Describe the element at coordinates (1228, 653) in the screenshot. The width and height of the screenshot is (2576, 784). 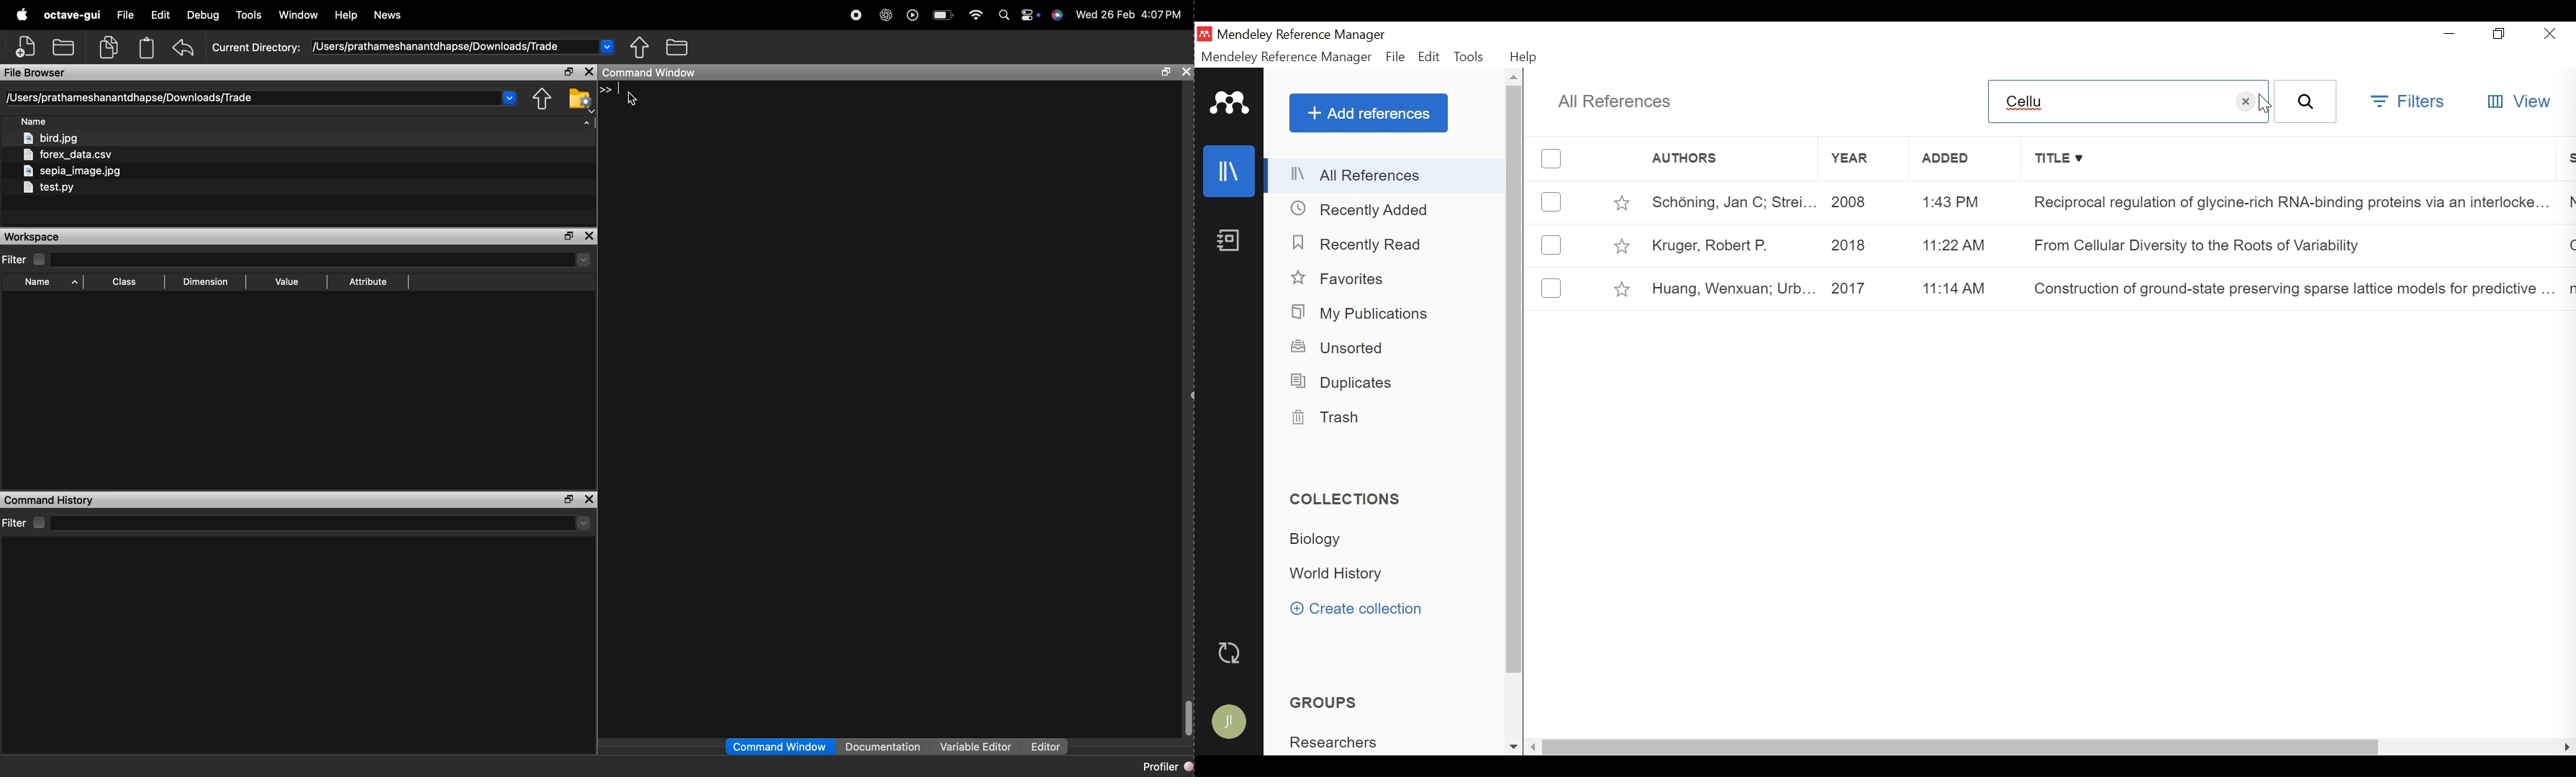
I see `Sync` at that location.